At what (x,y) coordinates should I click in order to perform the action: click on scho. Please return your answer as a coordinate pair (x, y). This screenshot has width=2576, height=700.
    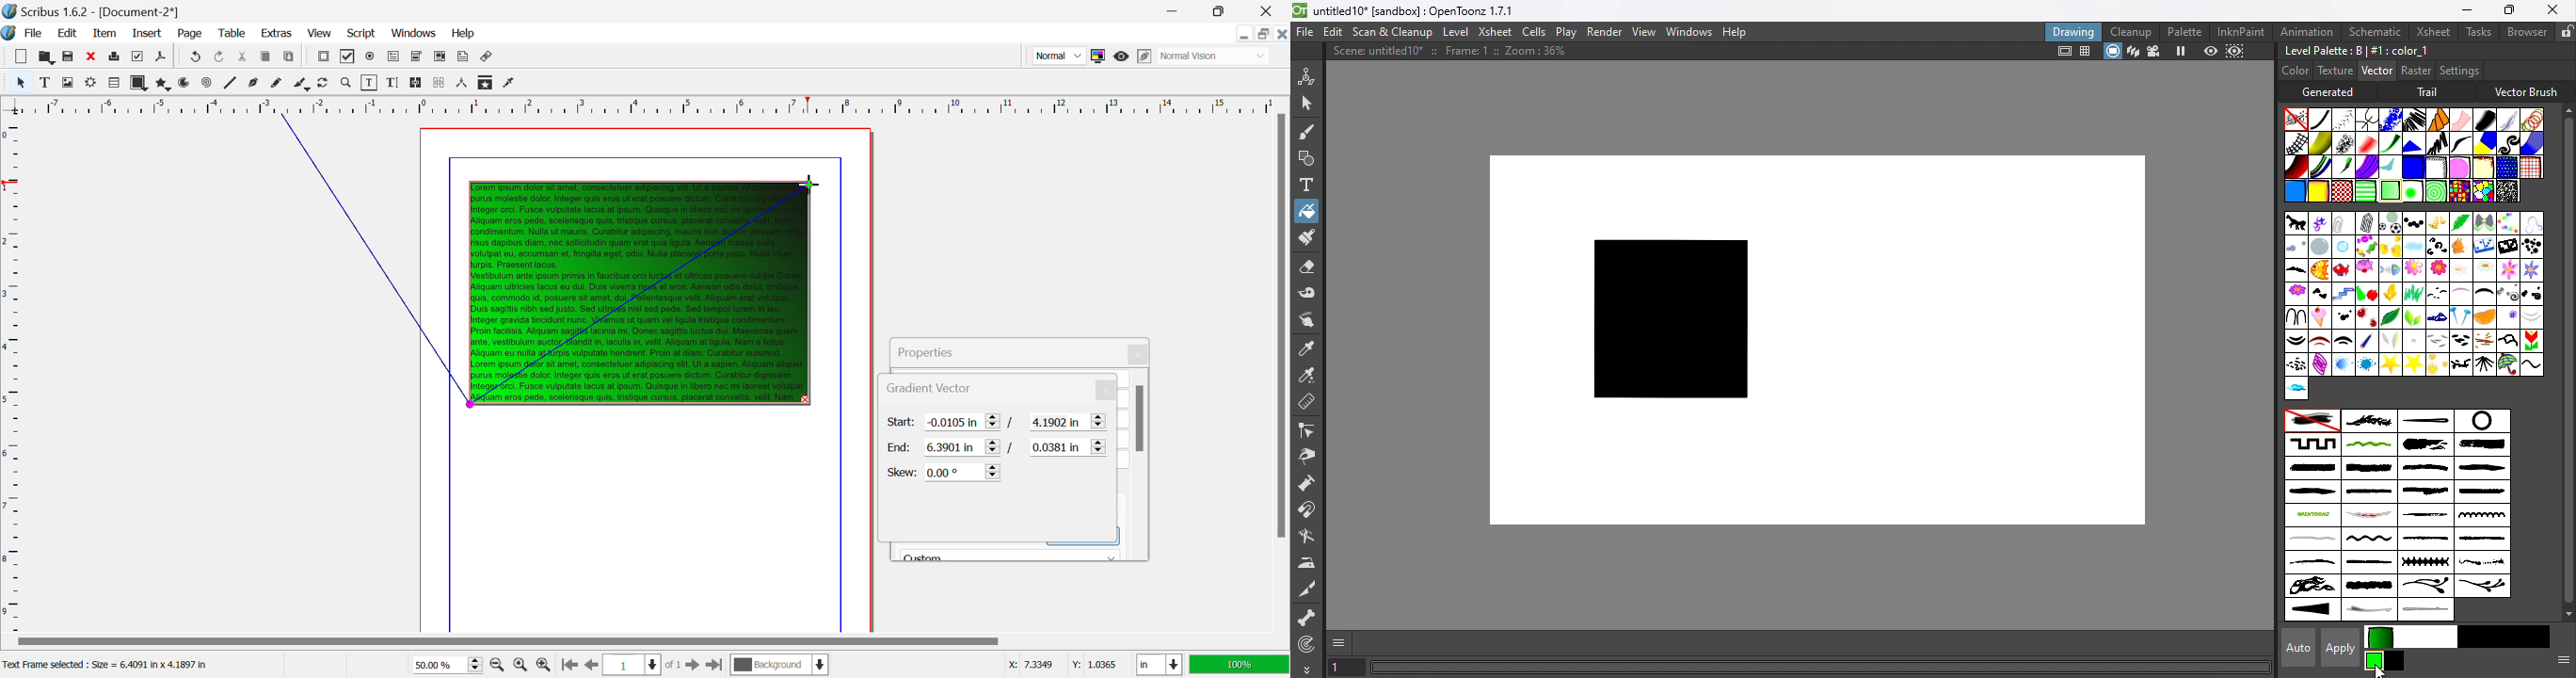
    Looking at the image, I should click on (2530, 341).